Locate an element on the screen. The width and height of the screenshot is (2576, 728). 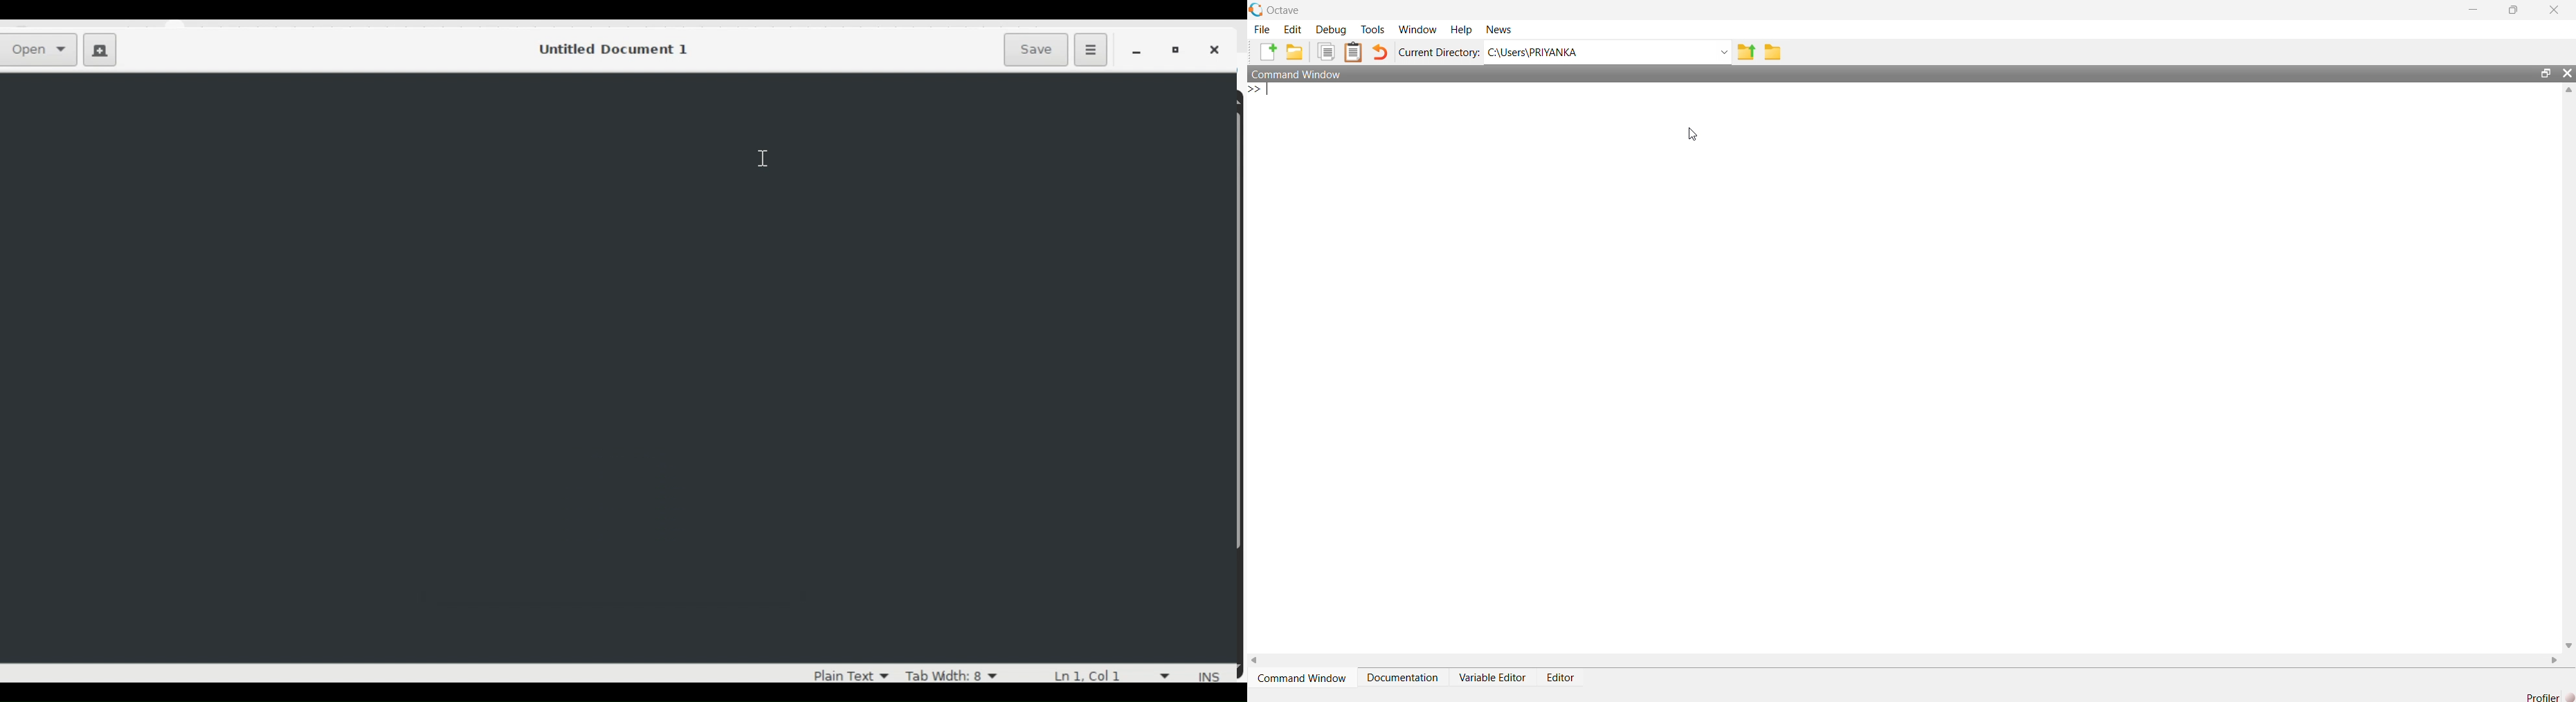
Down is located at coordinates (2568, 640).